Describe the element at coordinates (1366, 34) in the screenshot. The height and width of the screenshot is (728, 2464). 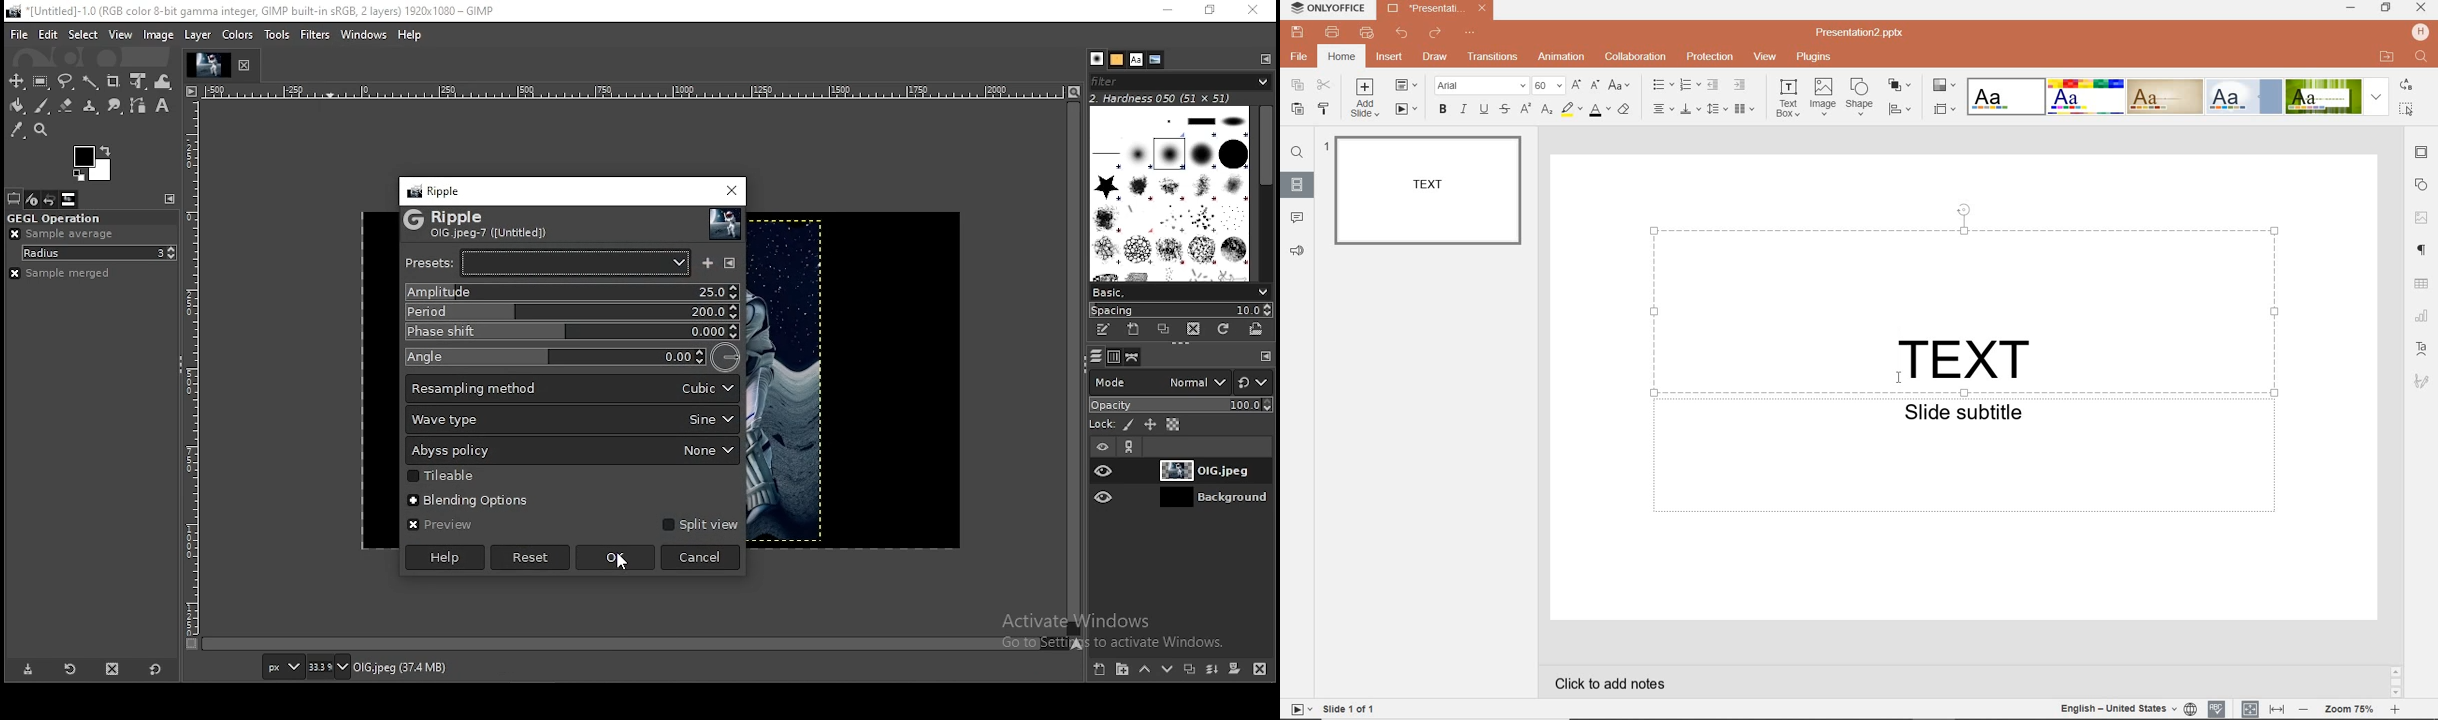
I see `QUICK PRINT` at that location.